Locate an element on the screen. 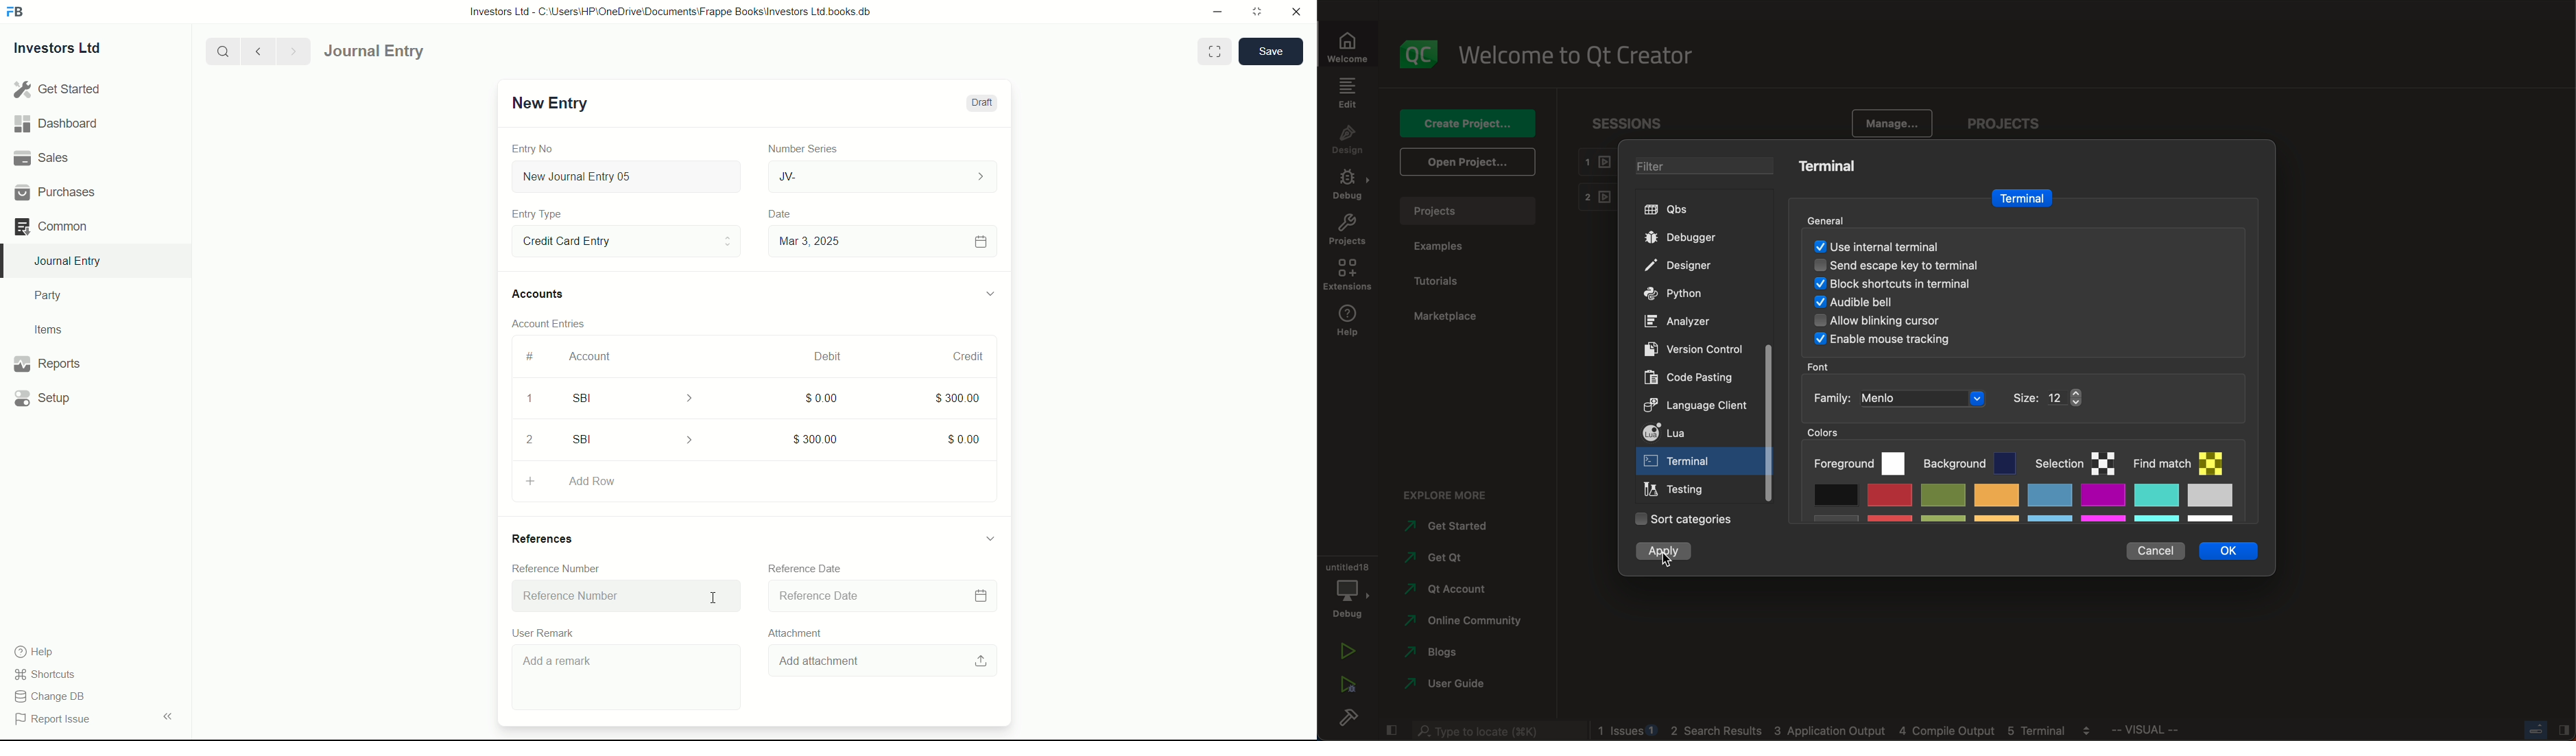 This screenshot has width=2576, height=756. $300.00 is located at coordinates (813, 438).